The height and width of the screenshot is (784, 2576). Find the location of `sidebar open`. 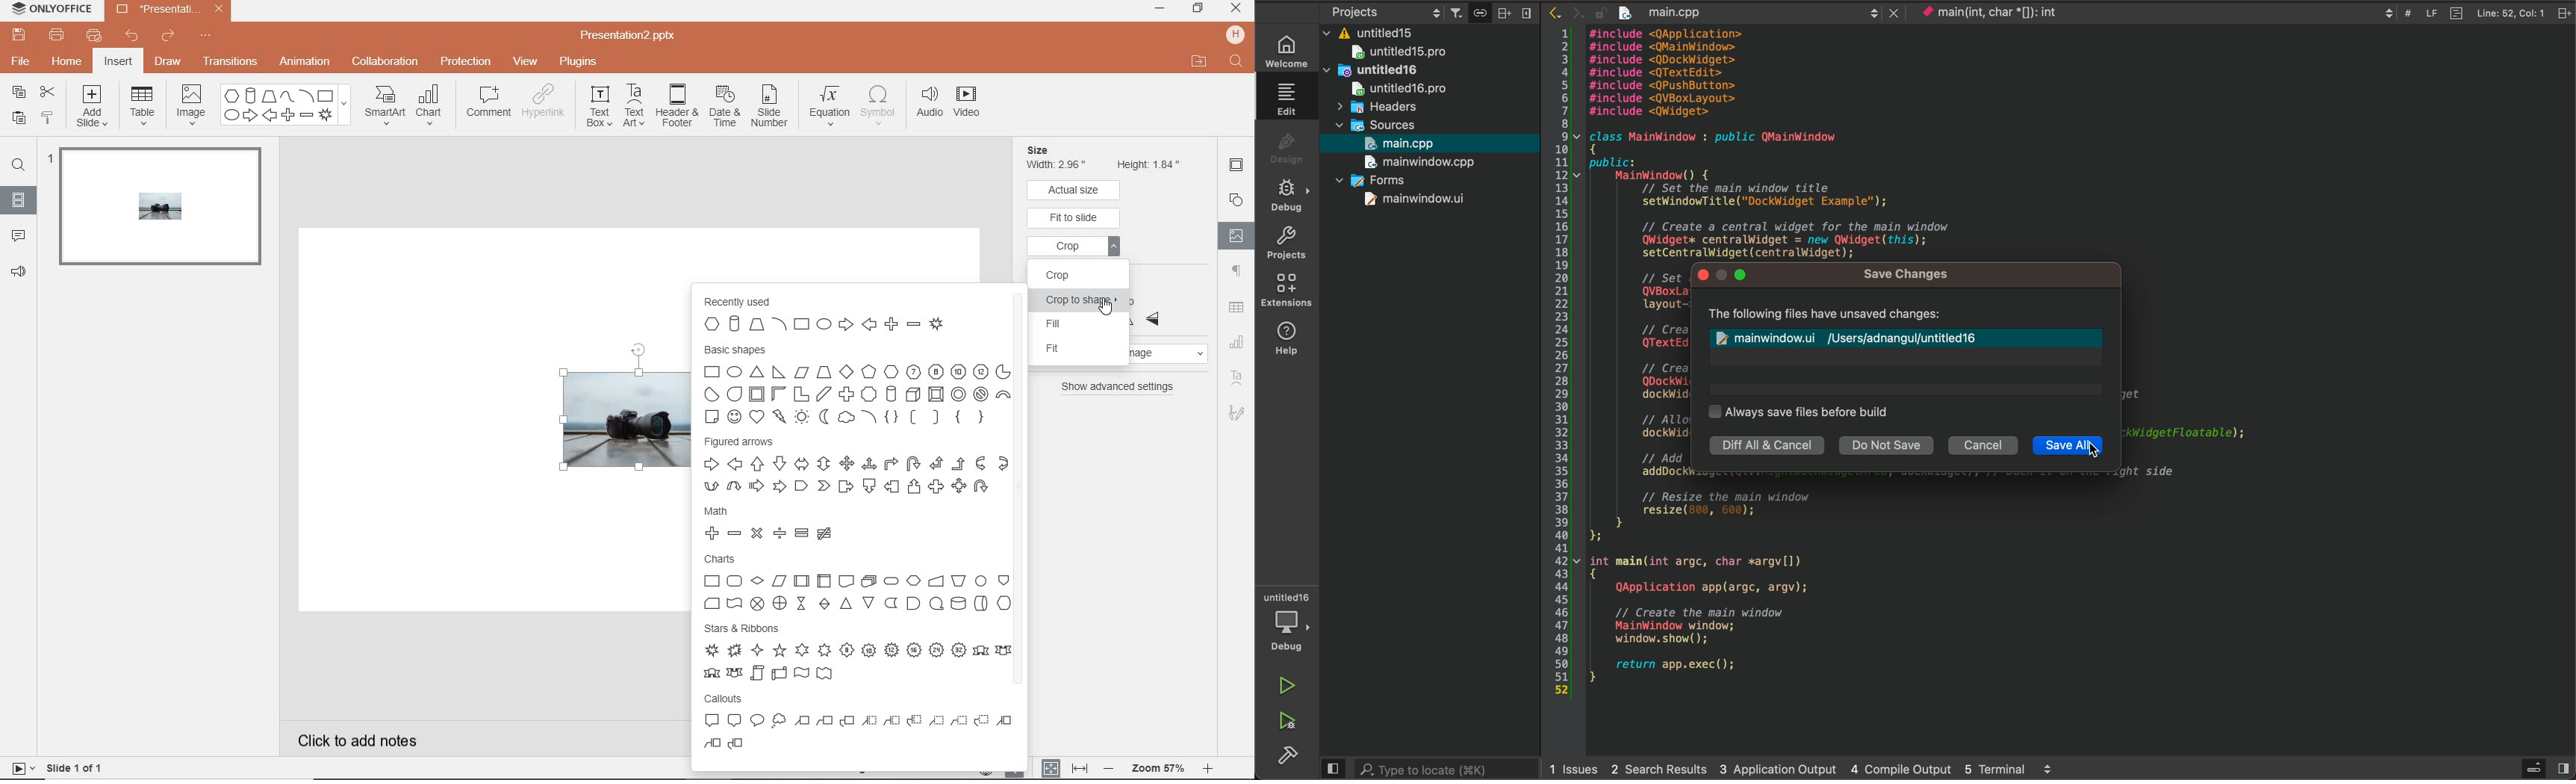

sidebar open is located at coordinates (2543, 769).